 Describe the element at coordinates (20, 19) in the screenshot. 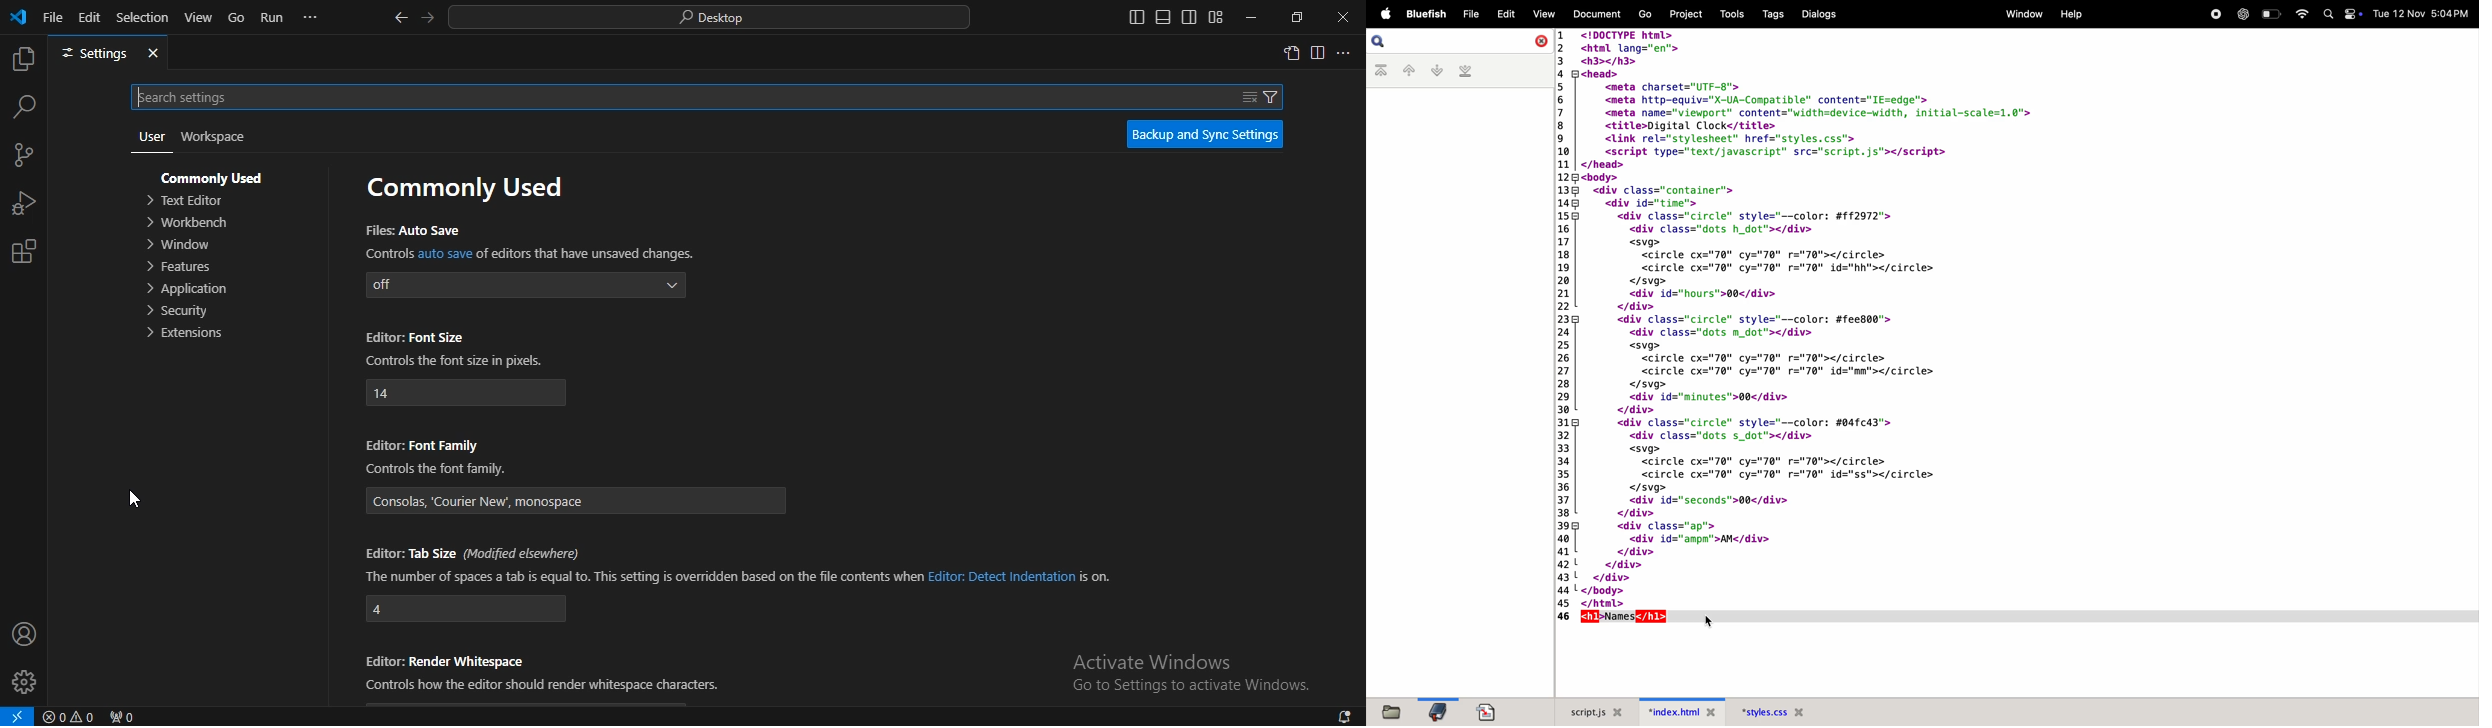

I see `icon` at that location.